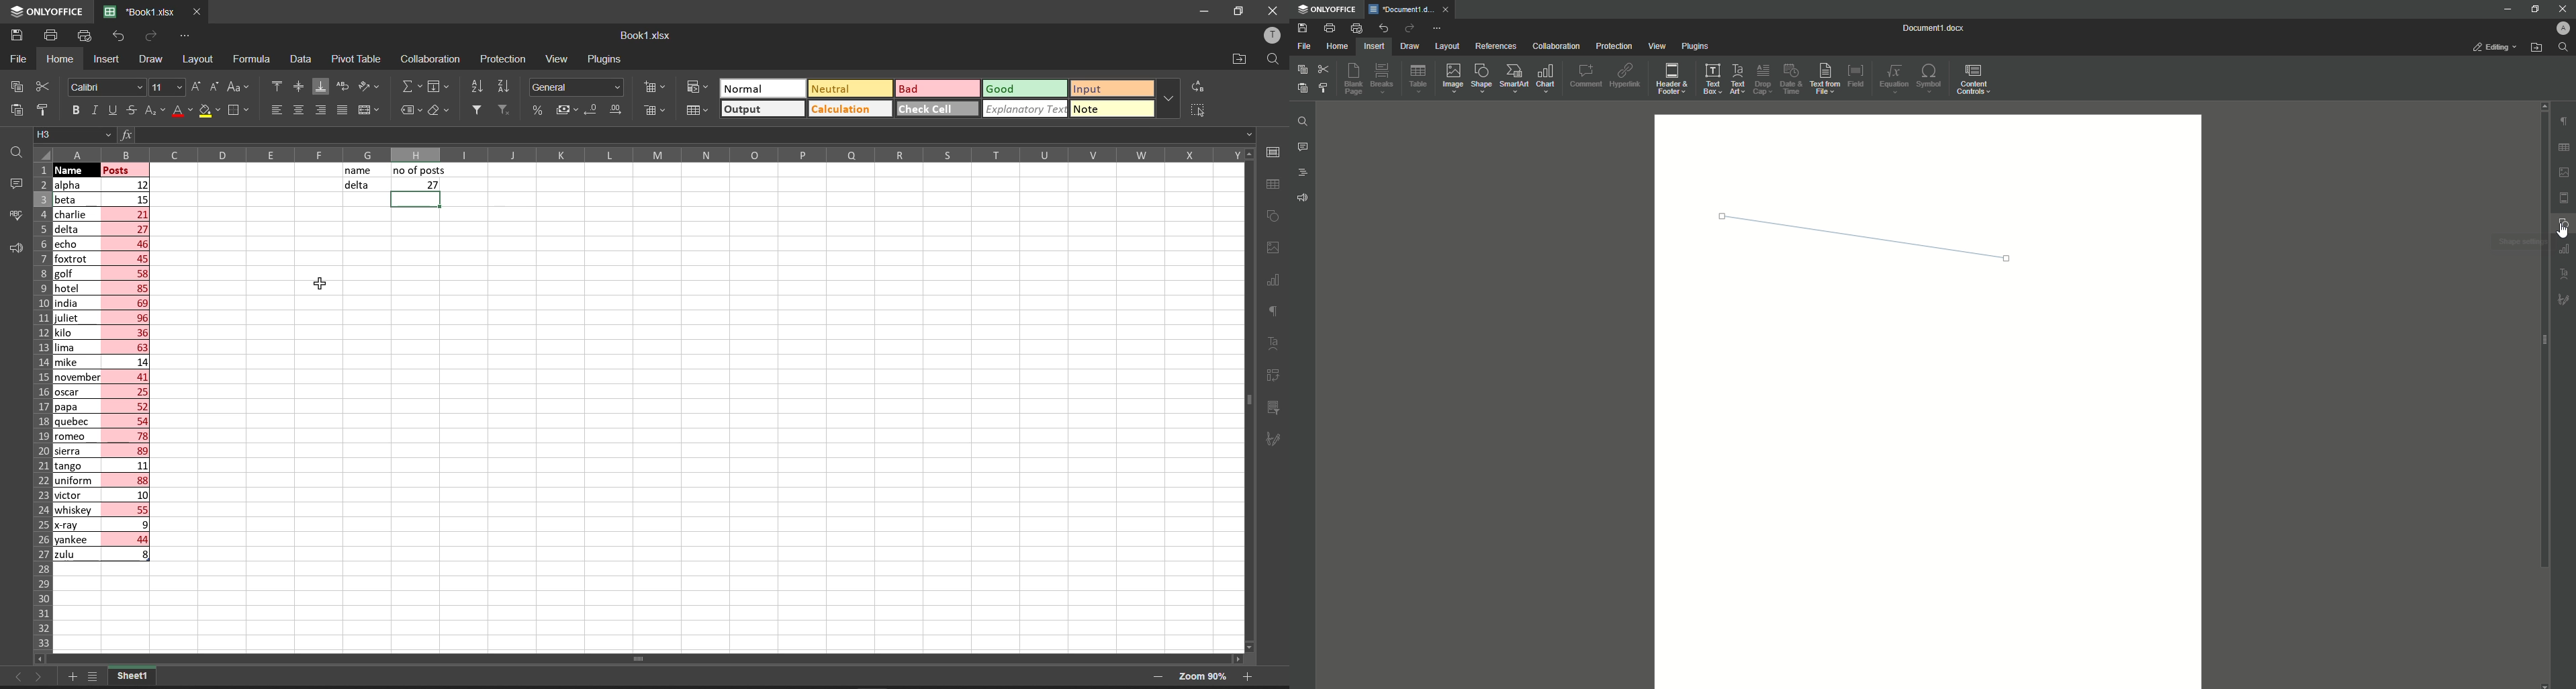 Image resolution: width=2576 pixels, height=700 pixels. I want to click on book name, so click(644, 36).